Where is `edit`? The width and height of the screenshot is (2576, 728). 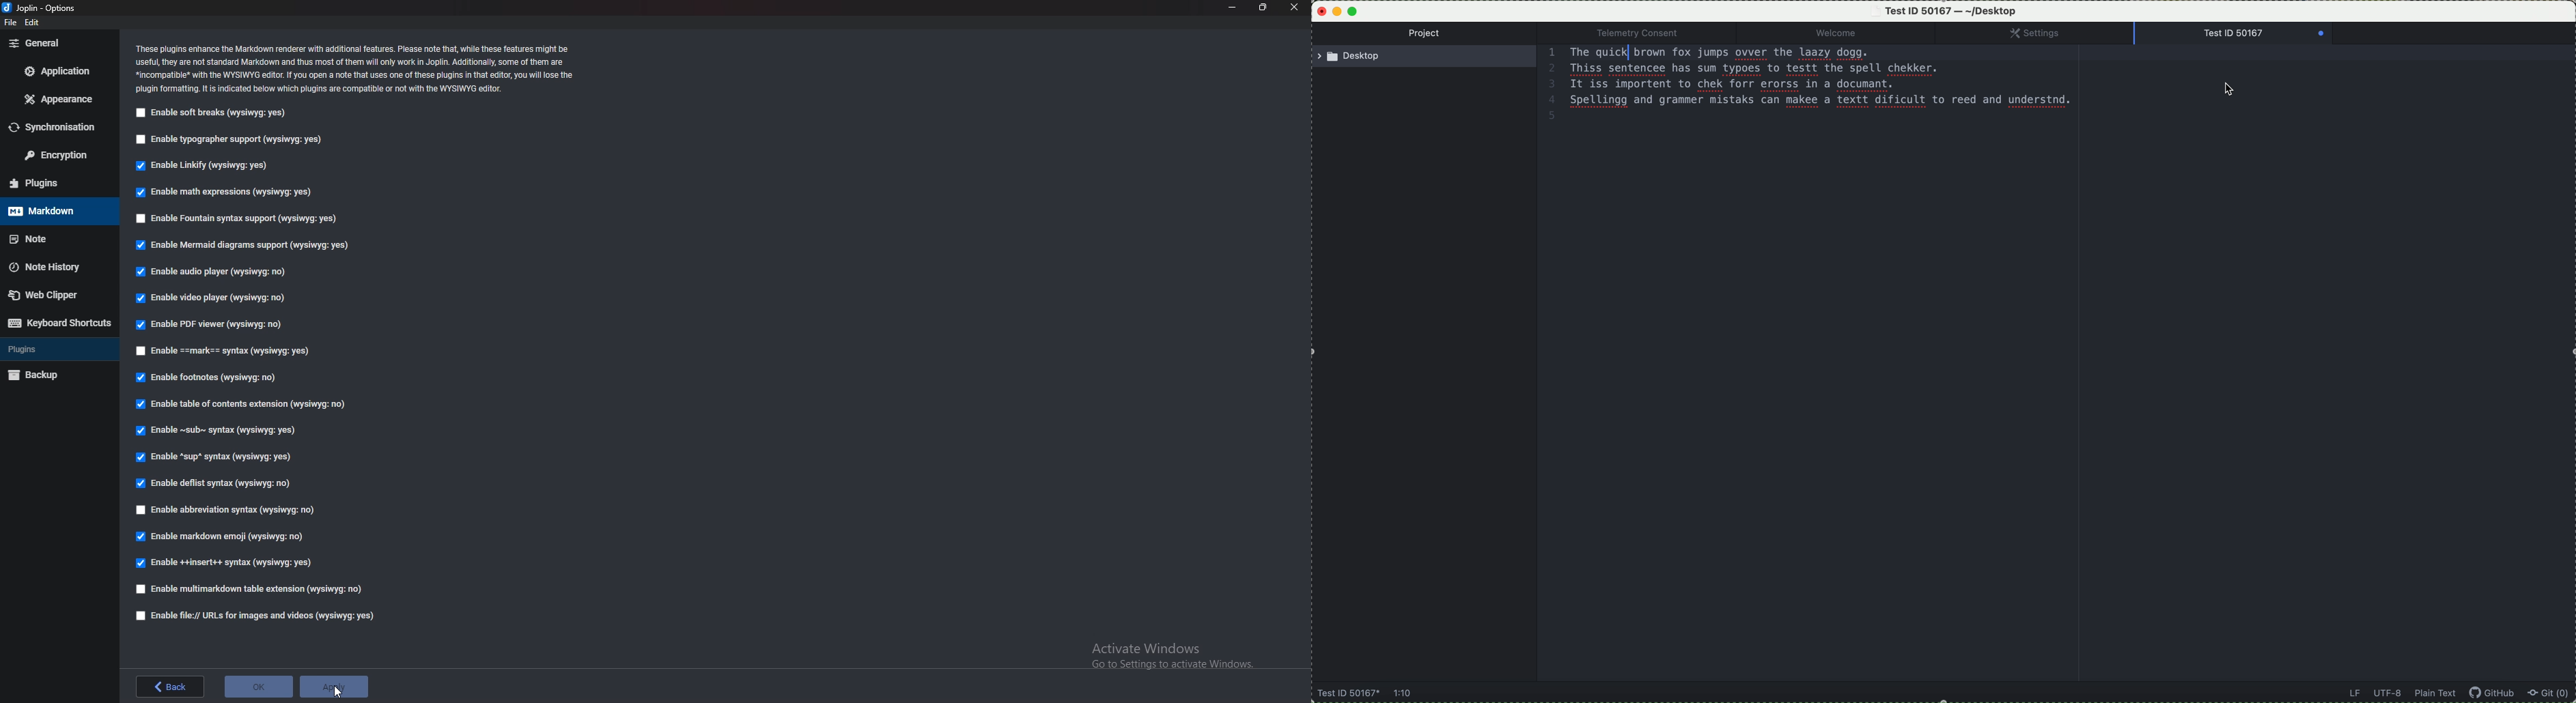 edit is located at coordinates (35, 24).